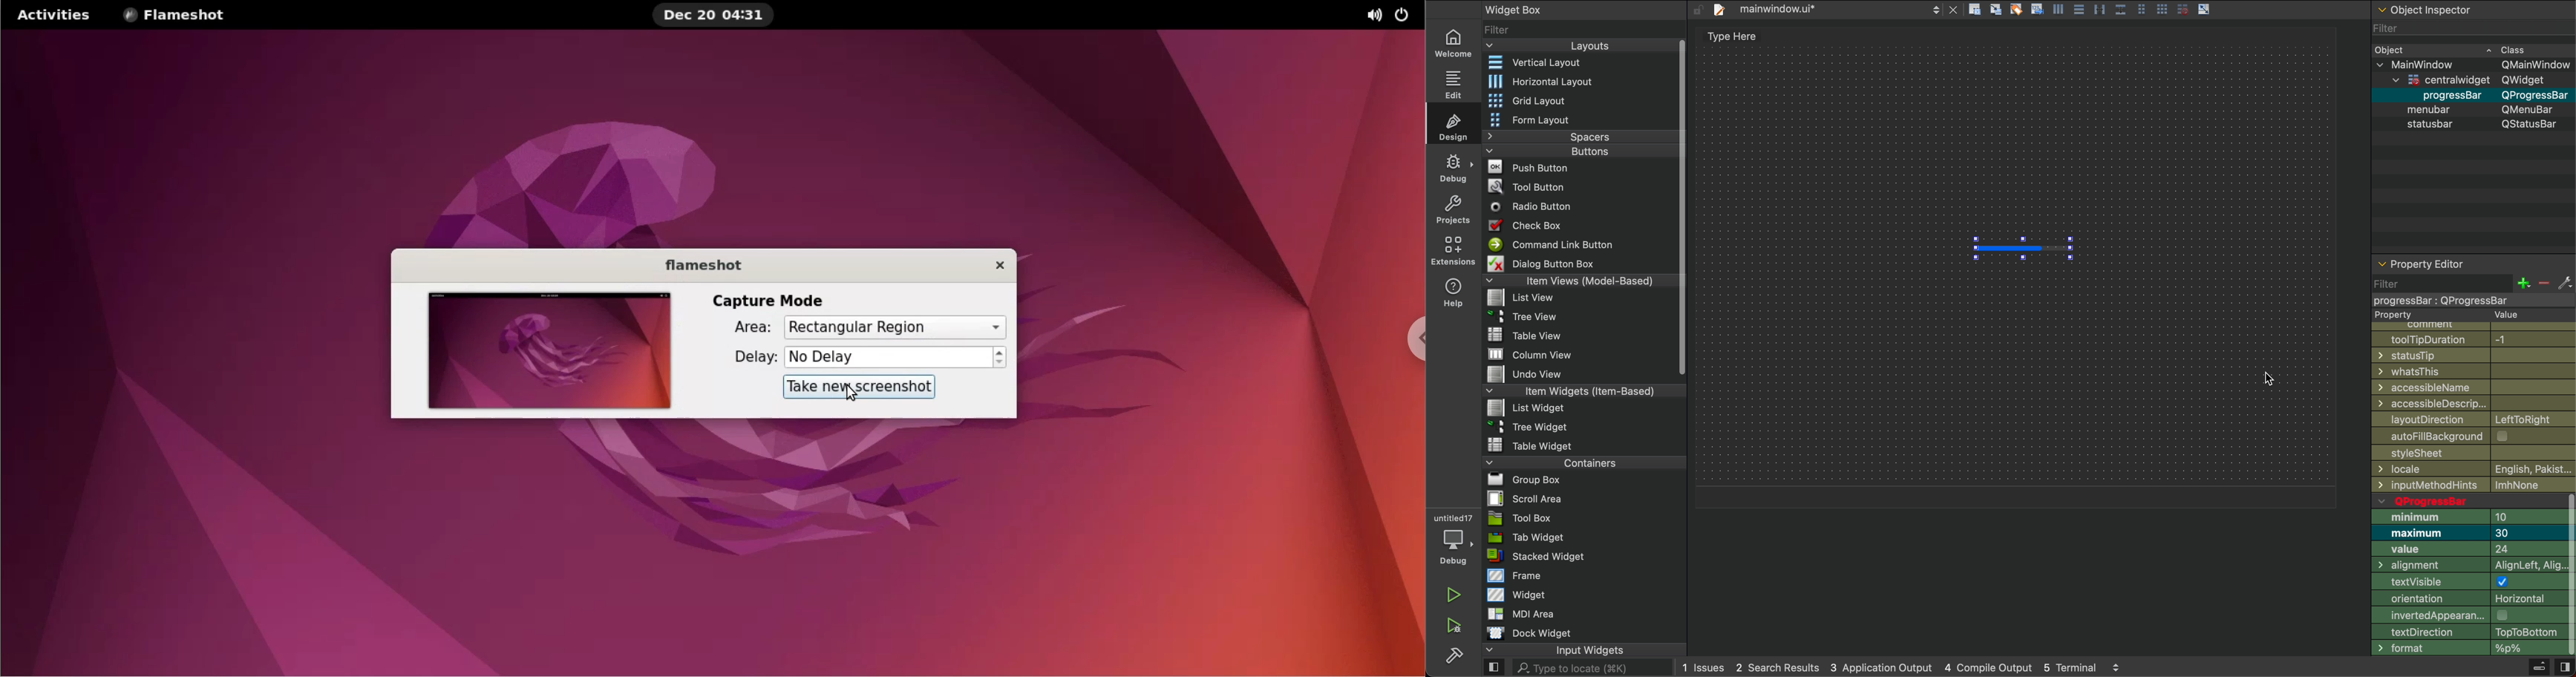 This screenshot has height=700, width=2576. Describe the element at coordinates (1523, 538) in the screenshot. I see `Tab Widget` at that location.